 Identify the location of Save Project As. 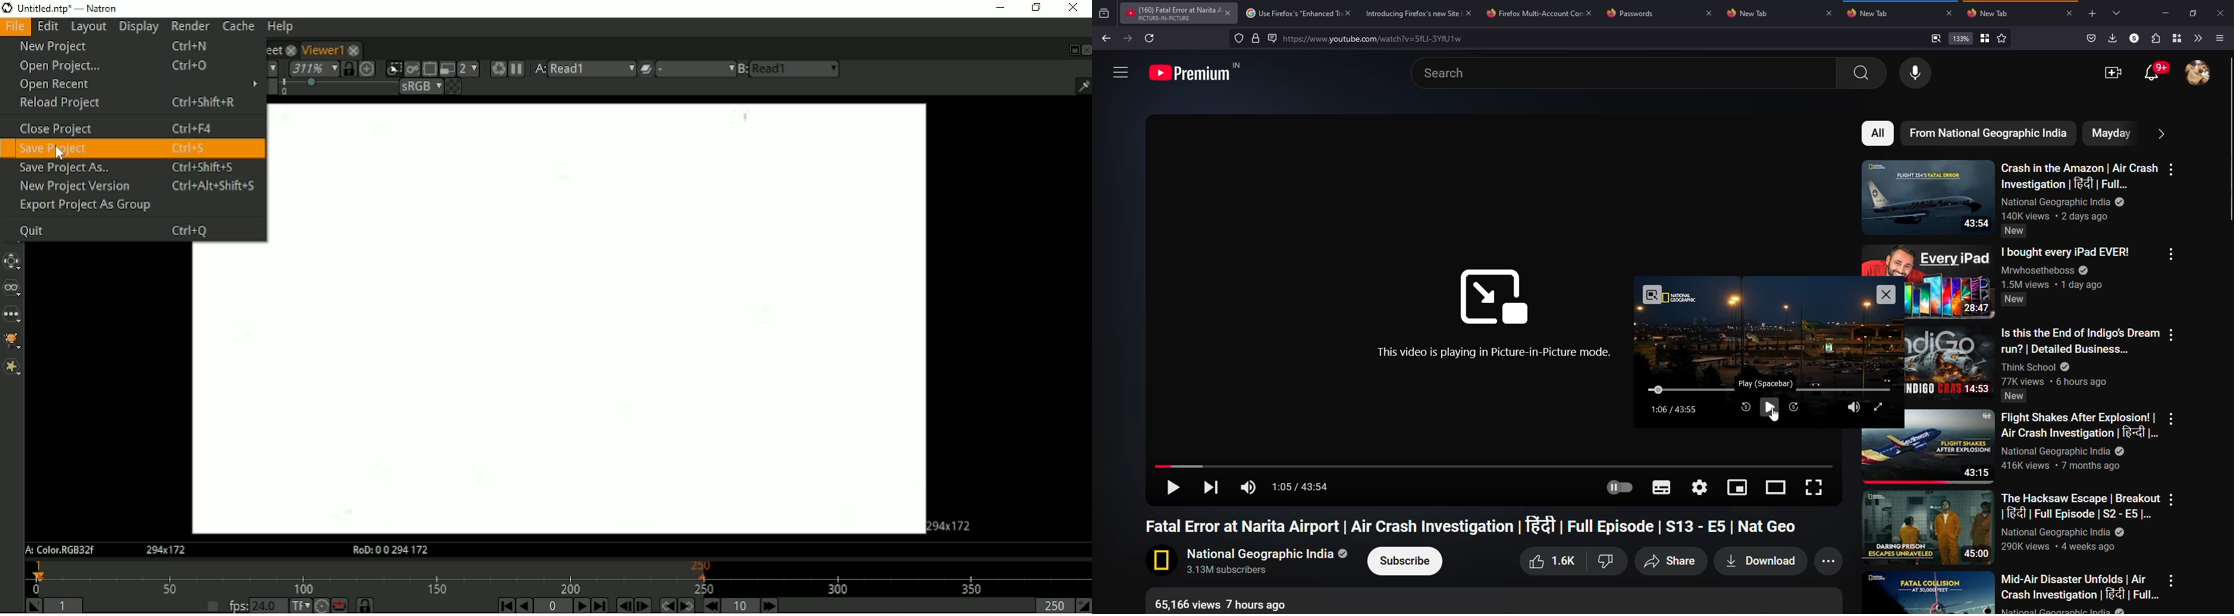
(129, 168).